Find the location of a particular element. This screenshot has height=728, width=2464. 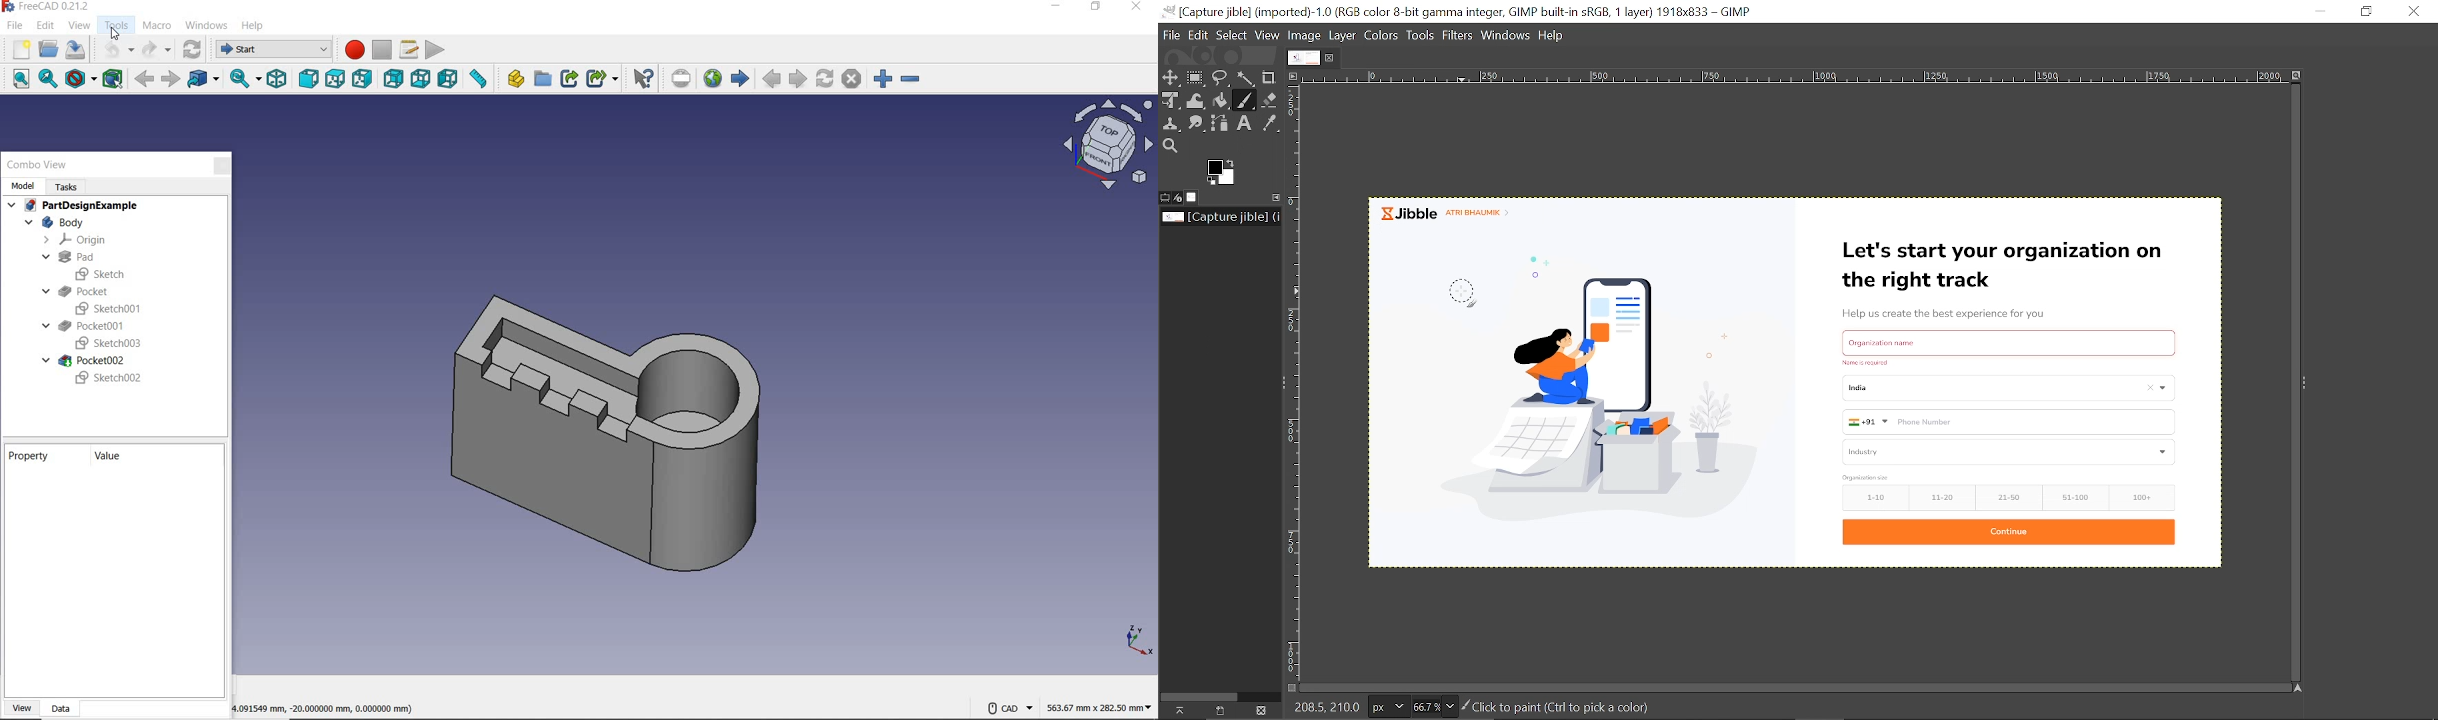

Minimize is located at coordinates (1055, 8).